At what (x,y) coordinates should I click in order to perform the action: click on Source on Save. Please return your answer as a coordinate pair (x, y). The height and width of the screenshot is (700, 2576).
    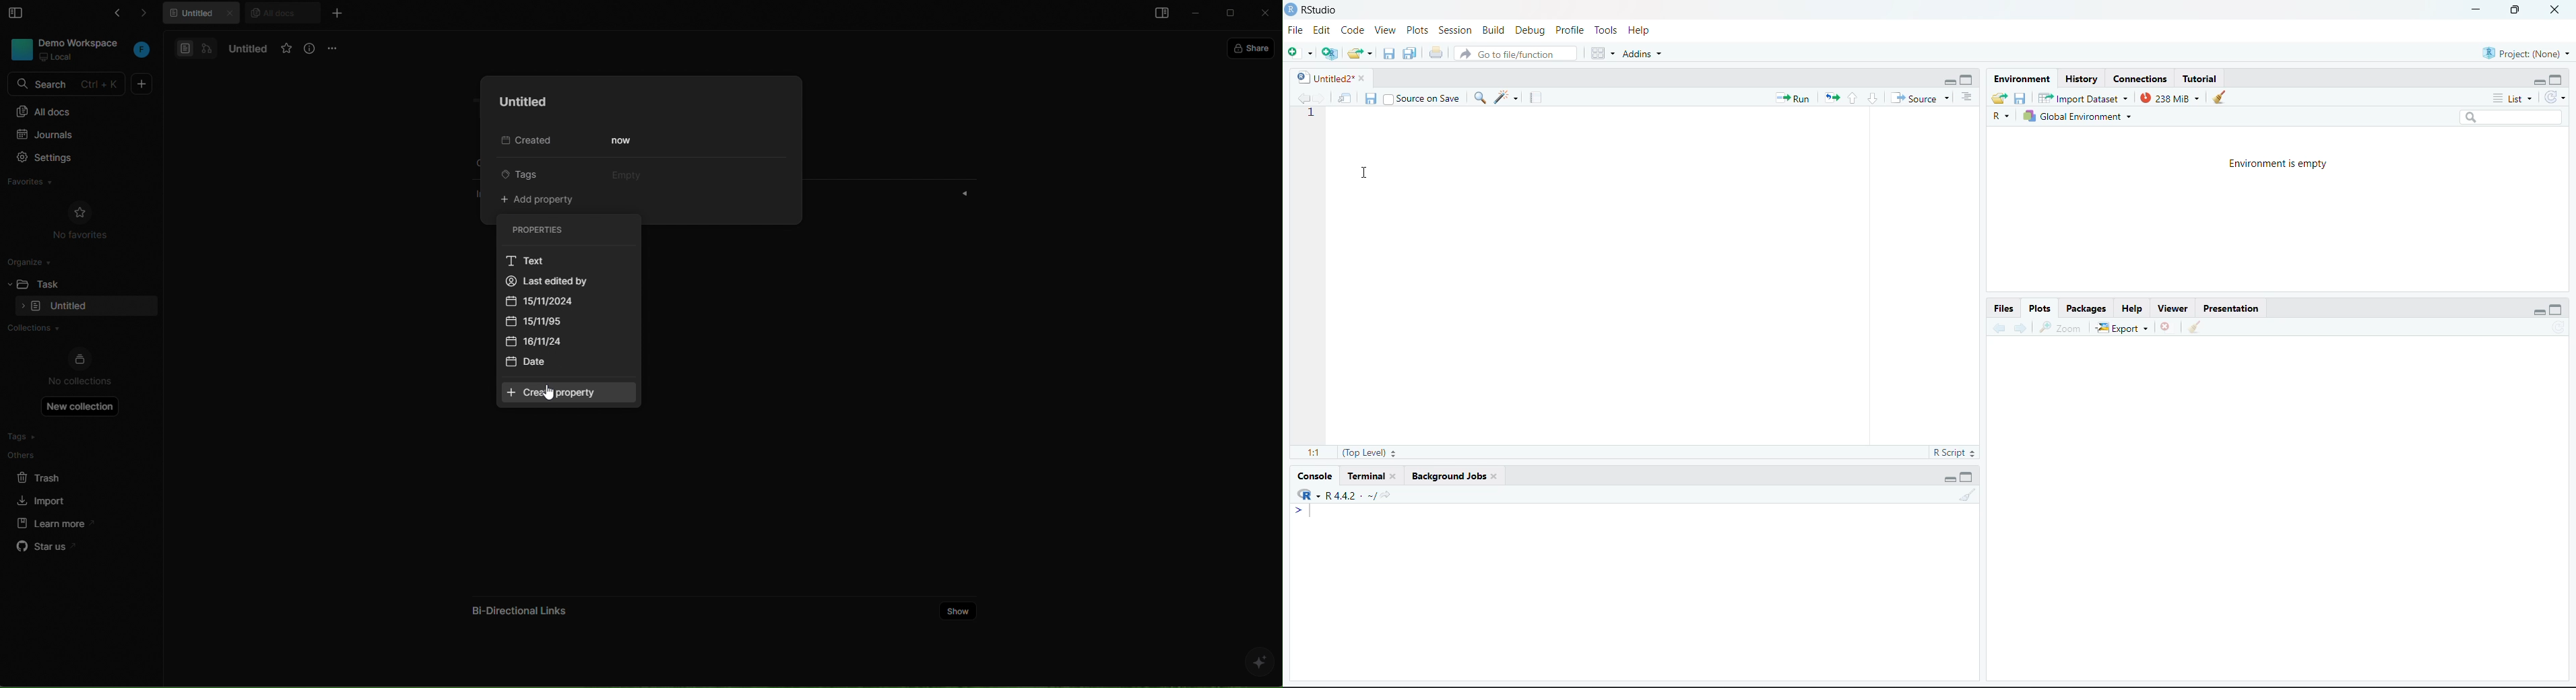
    Looking at the image, I should click on (1422, 98).